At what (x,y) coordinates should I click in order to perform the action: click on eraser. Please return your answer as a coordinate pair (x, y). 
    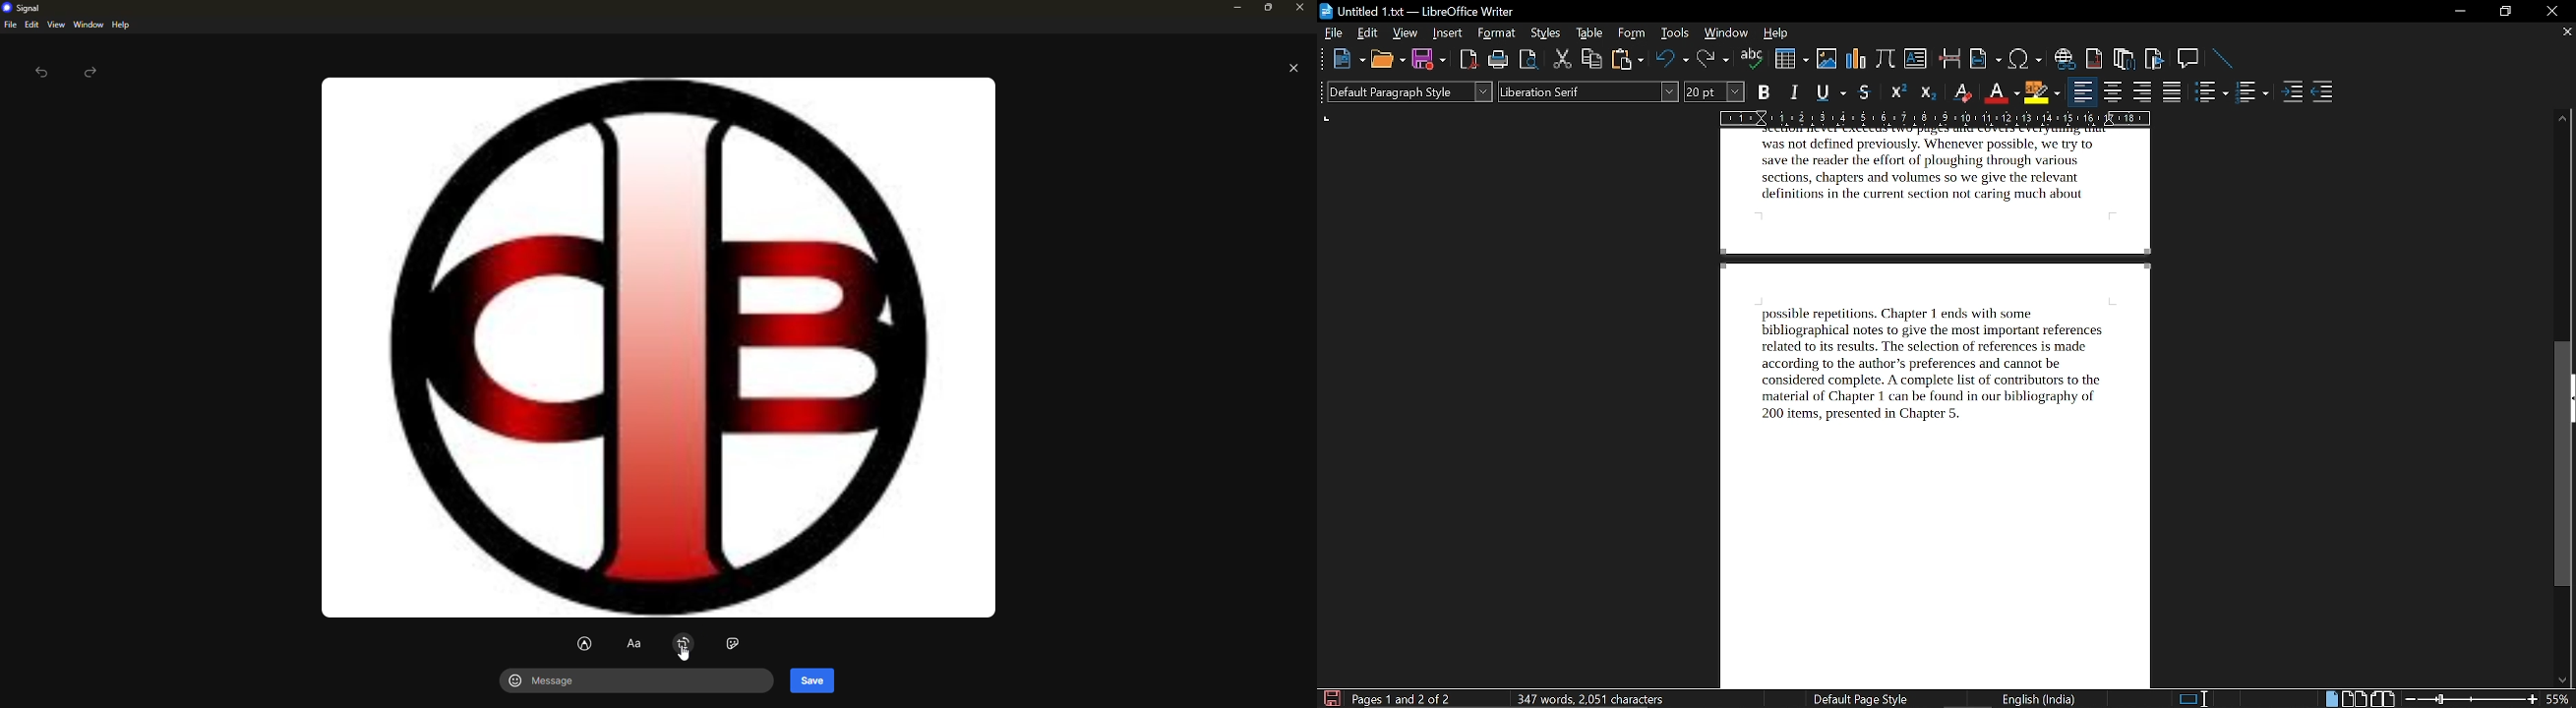
    Looking at the image, I should click on (1963, 91).